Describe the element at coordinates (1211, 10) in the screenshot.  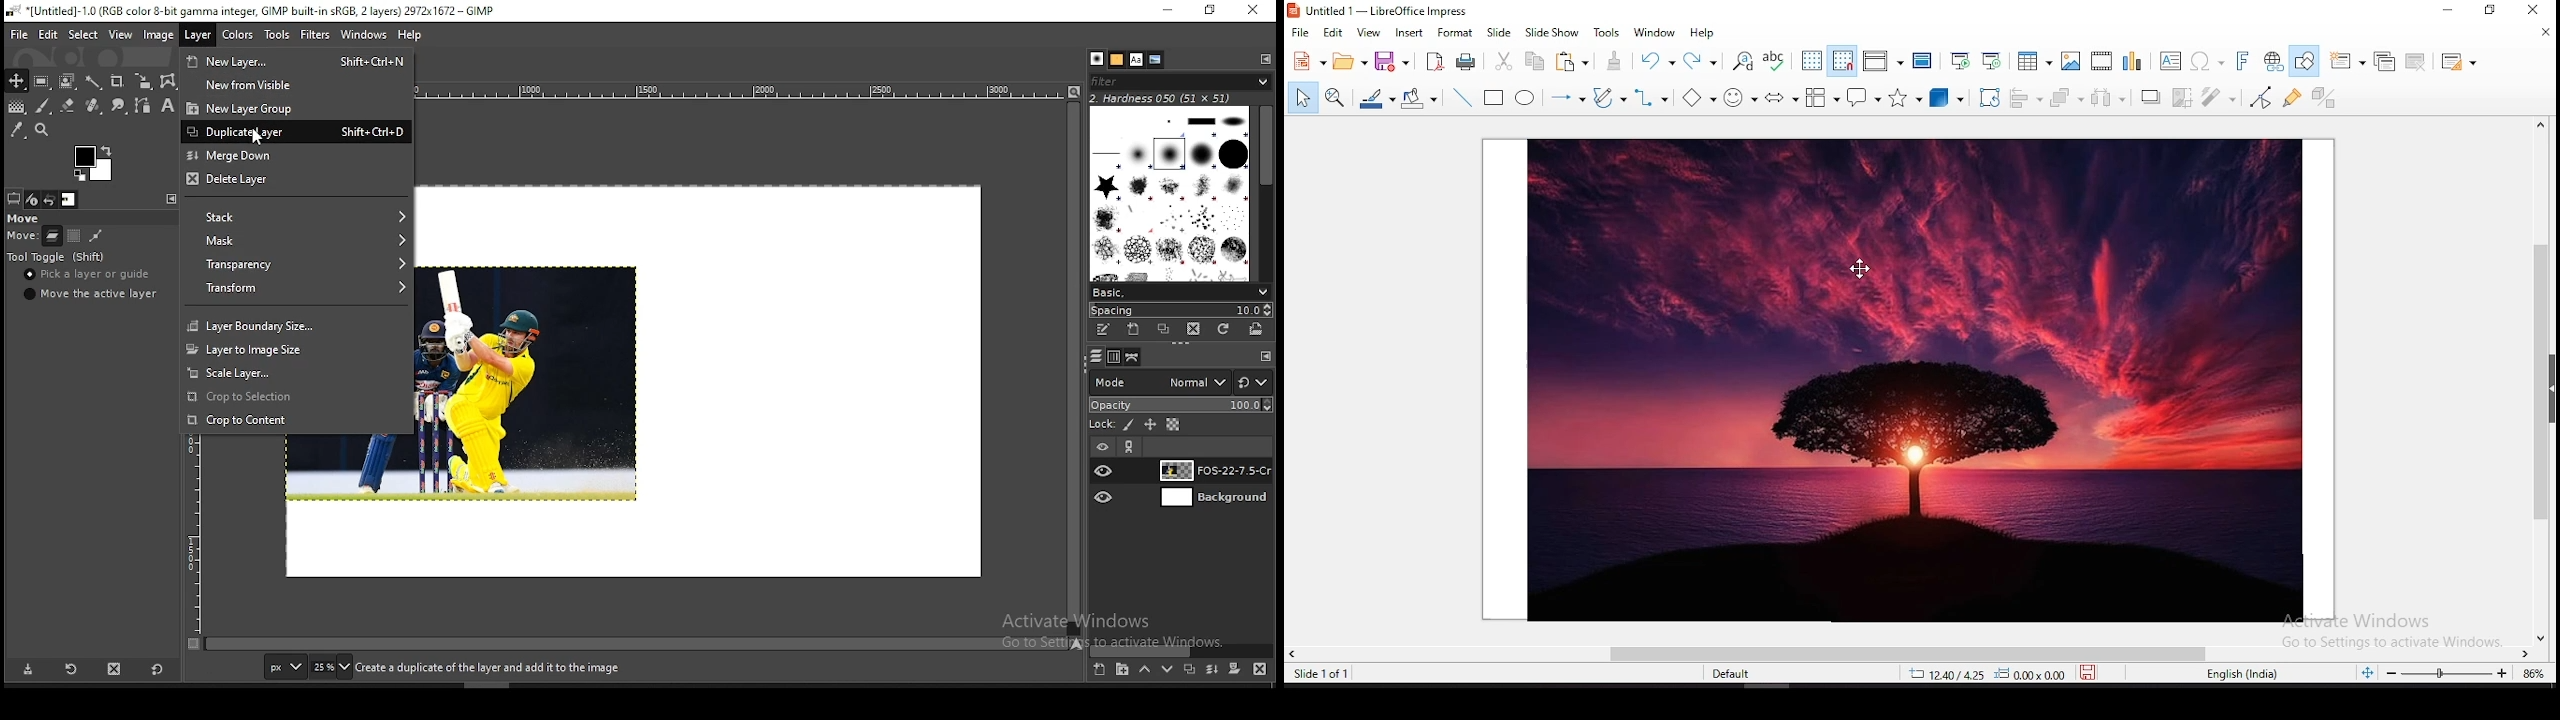
I see `Maximise ` at that location.